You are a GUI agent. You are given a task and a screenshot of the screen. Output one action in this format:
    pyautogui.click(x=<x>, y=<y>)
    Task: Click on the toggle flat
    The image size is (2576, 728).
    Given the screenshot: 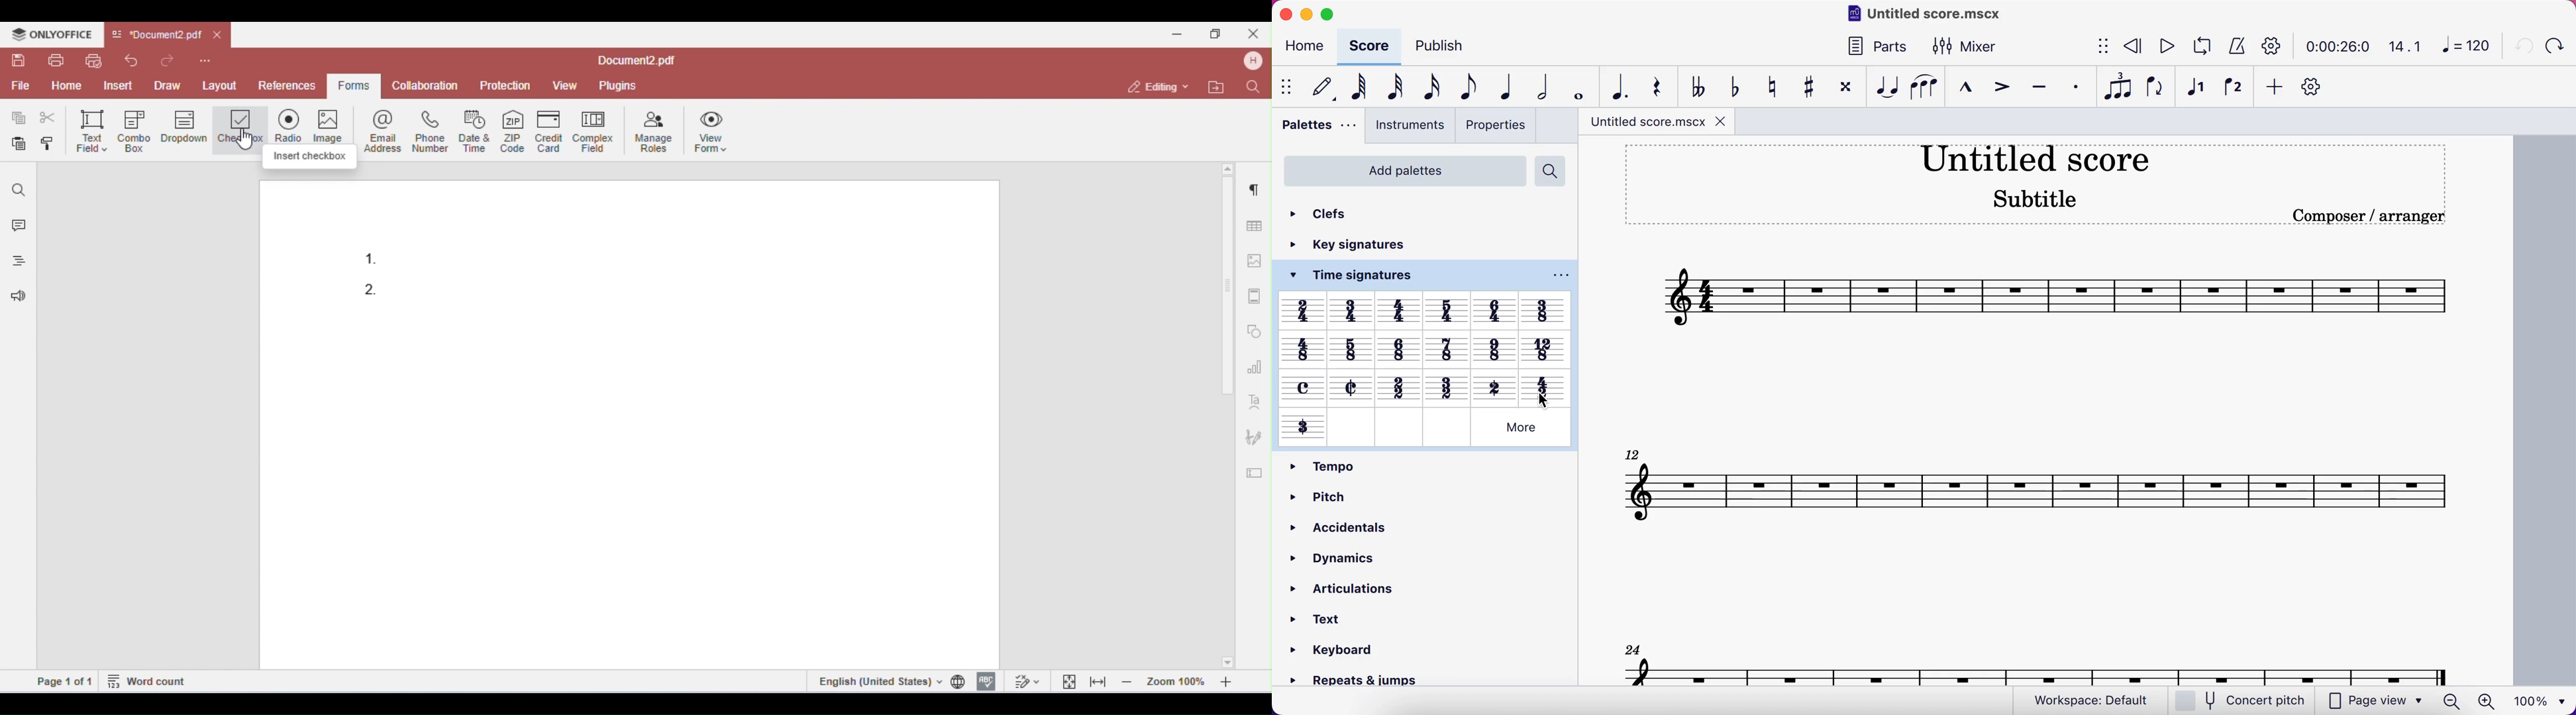 What is the action you would take?
    pyautogui.click(x=1731, y=86)
    